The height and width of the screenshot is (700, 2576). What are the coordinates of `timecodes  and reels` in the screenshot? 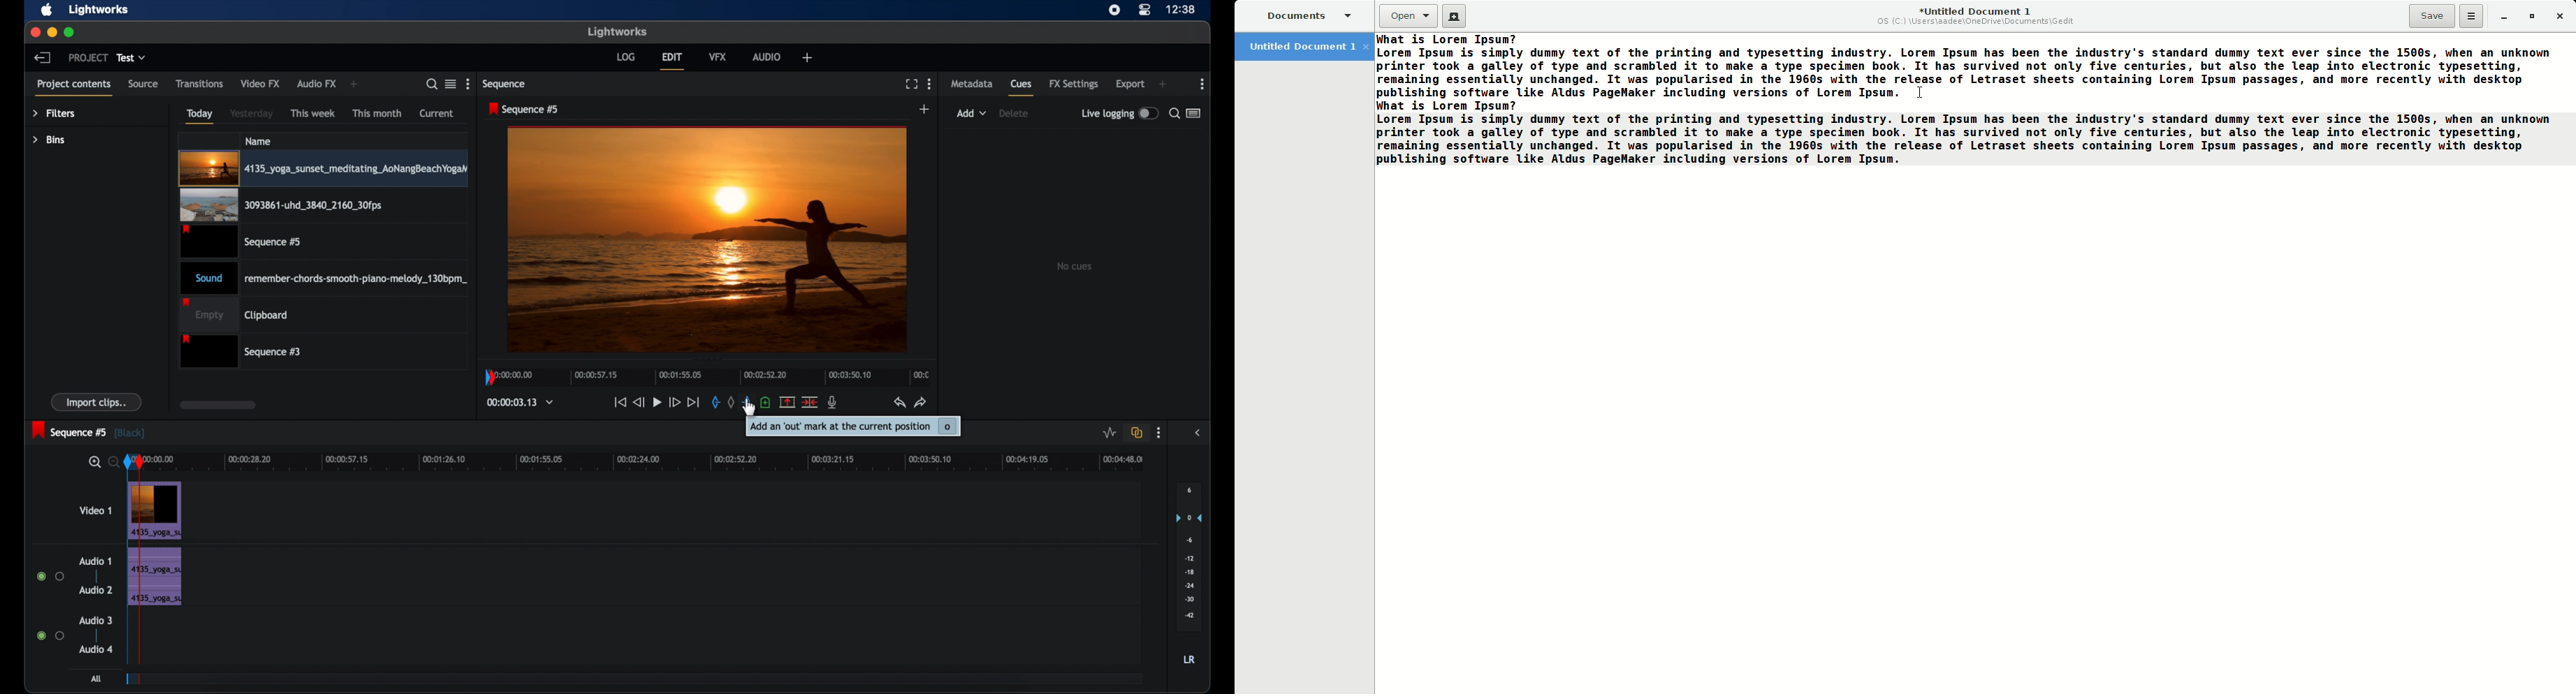 It's located at (521, 402).